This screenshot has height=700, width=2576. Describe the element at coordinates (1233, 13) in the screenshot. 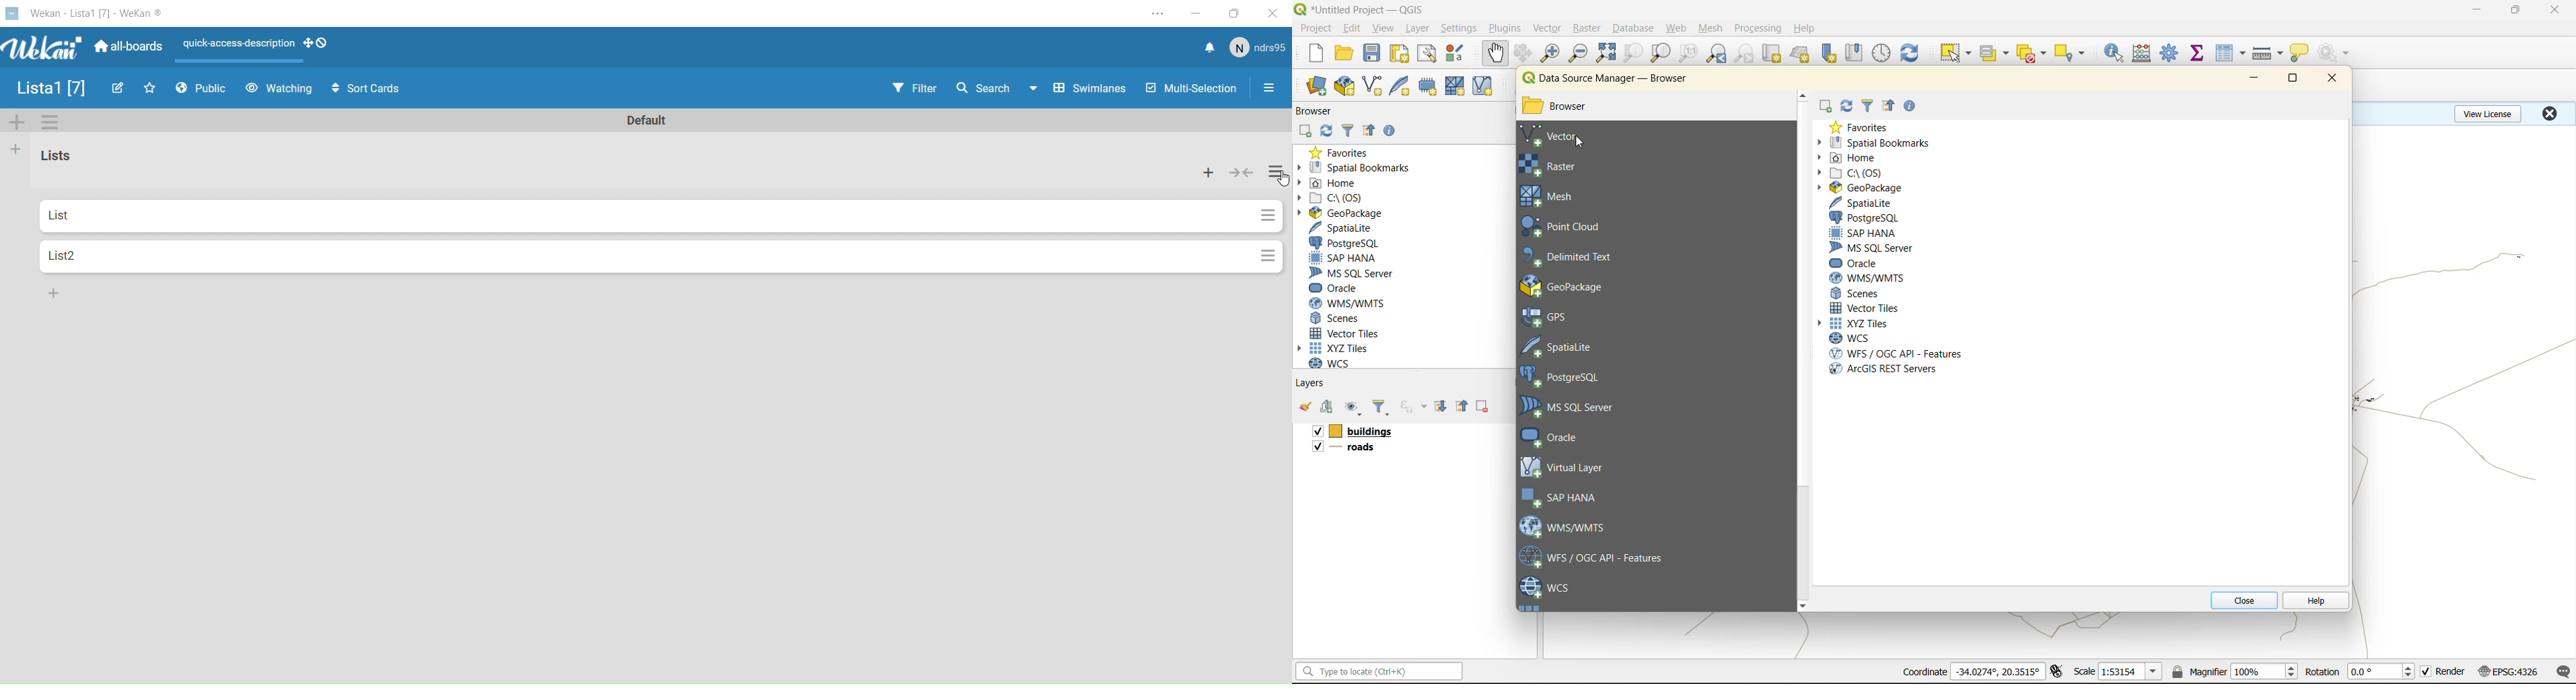

I see `Box` at that location.